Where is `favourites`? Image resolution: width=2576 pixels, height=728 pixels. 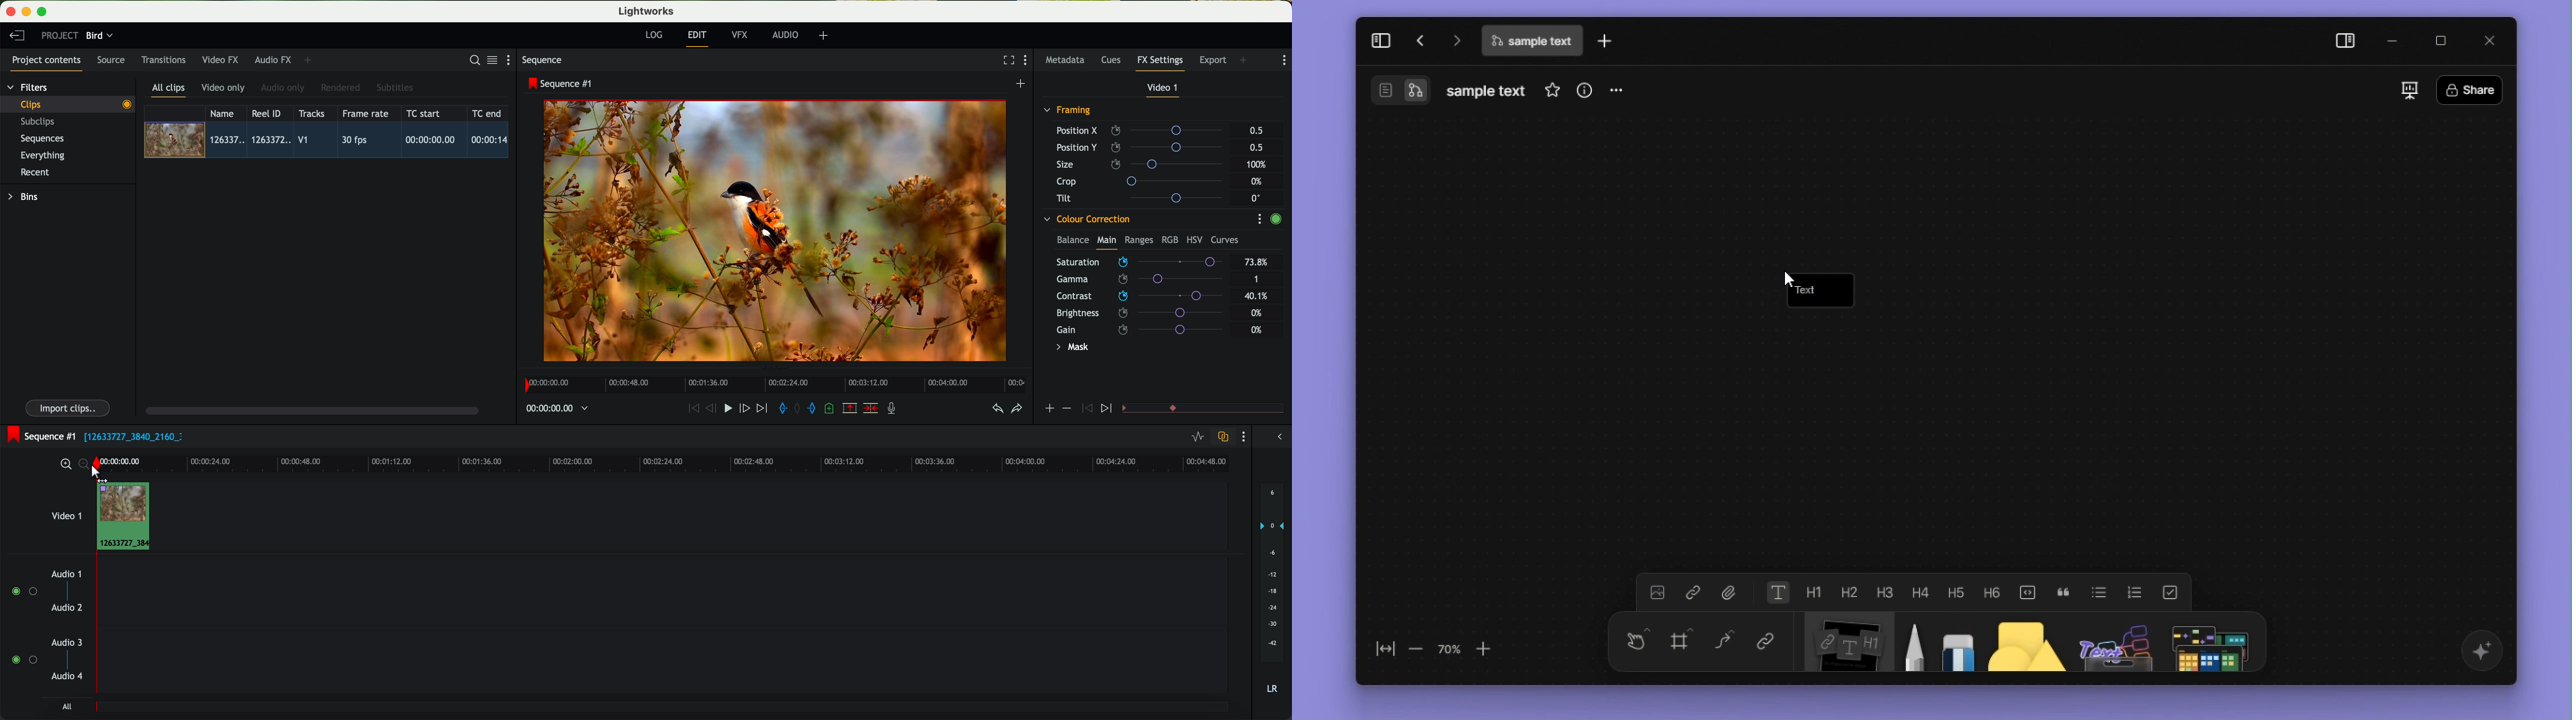
favourites is located at coordinates (1548, 90).